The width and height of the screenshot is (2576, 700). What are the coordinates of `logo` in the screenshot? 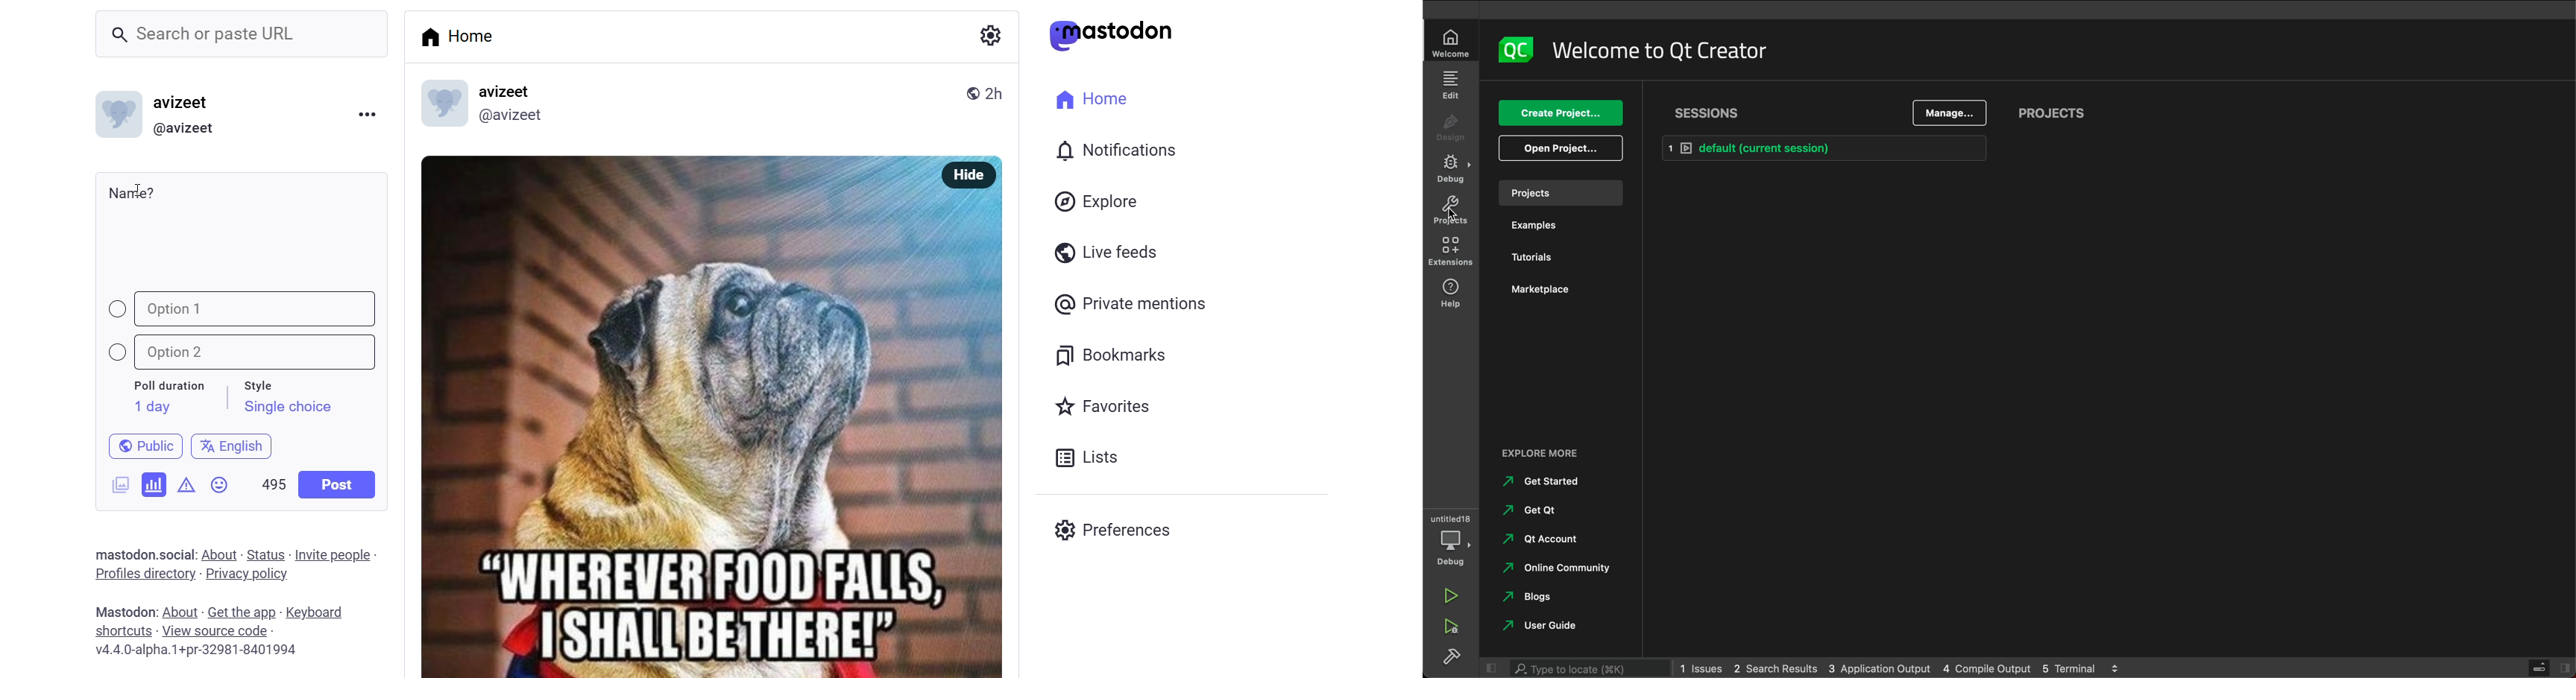 It's located at (1517, 51).